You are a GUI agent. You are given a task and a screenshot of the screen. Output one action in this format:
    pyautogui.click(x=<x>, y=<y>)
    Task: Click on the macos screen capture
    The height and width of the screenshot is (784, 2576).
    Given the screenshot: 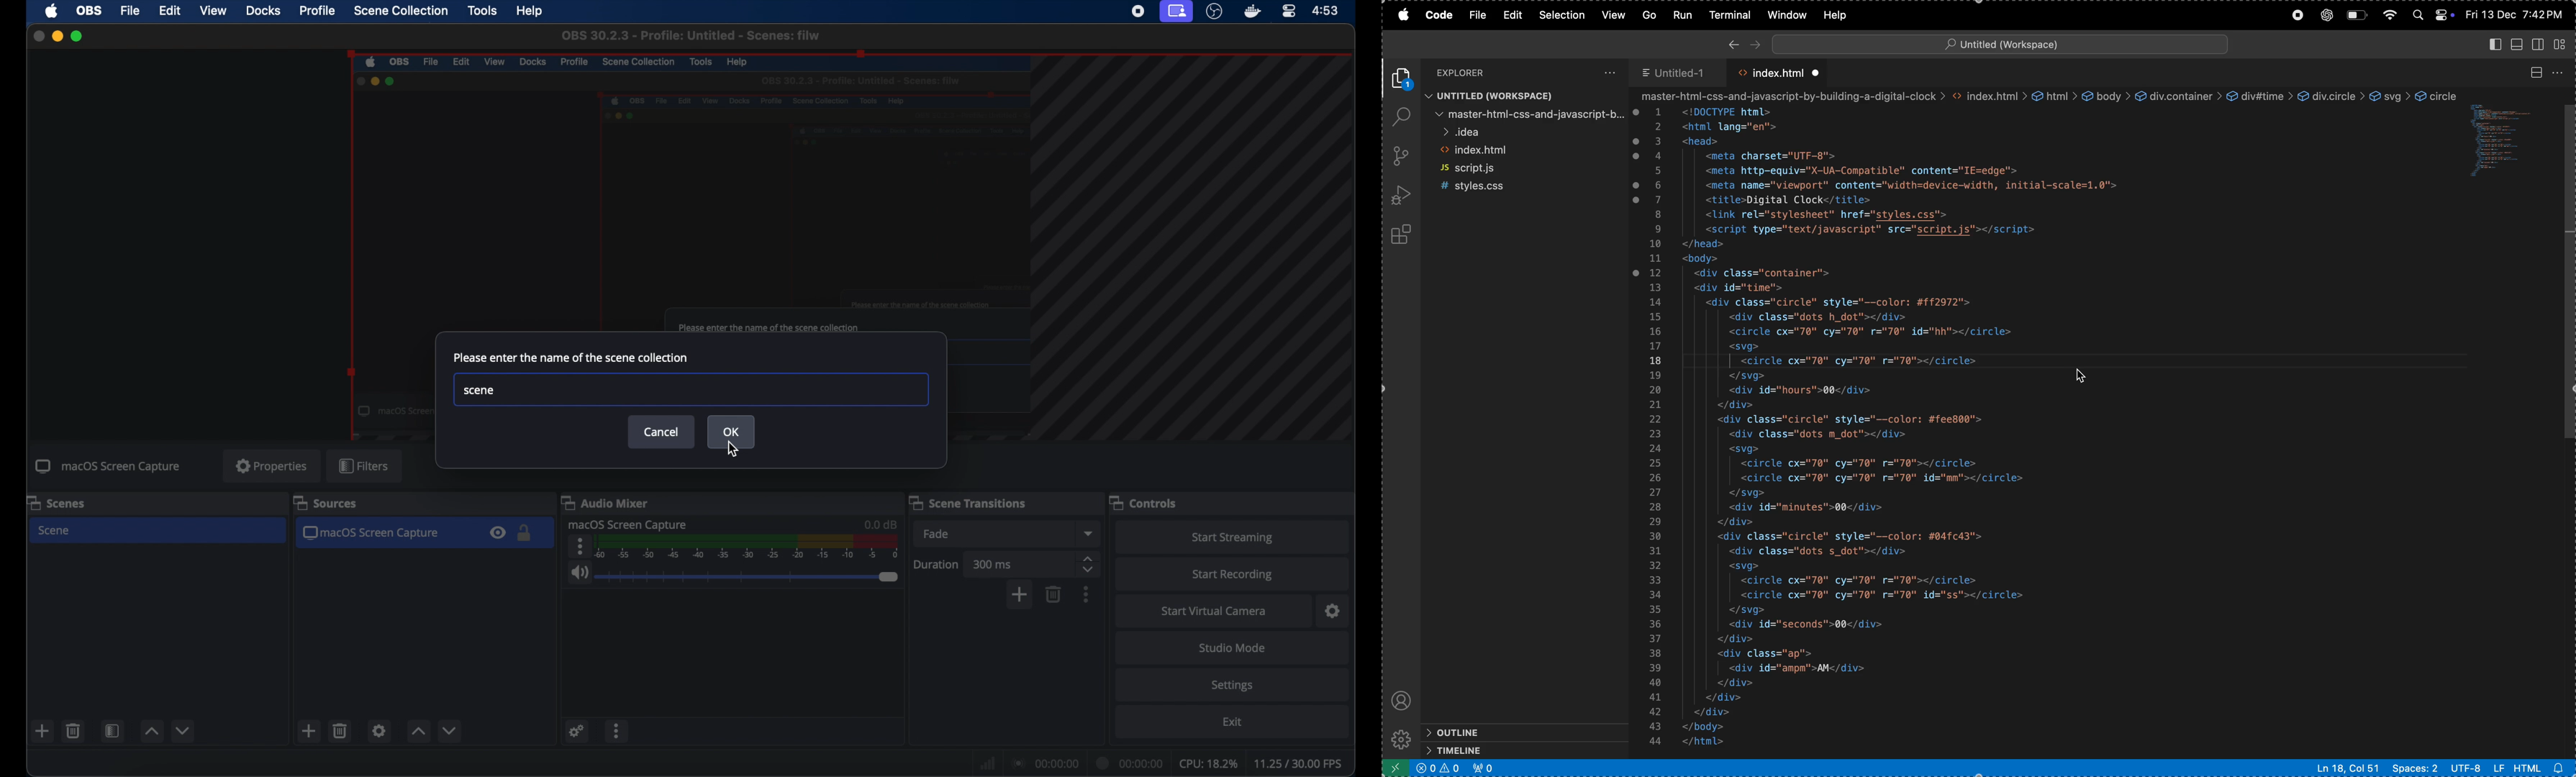 What is the action you would take?
    pyautogui.click(x=375, y=534)
    